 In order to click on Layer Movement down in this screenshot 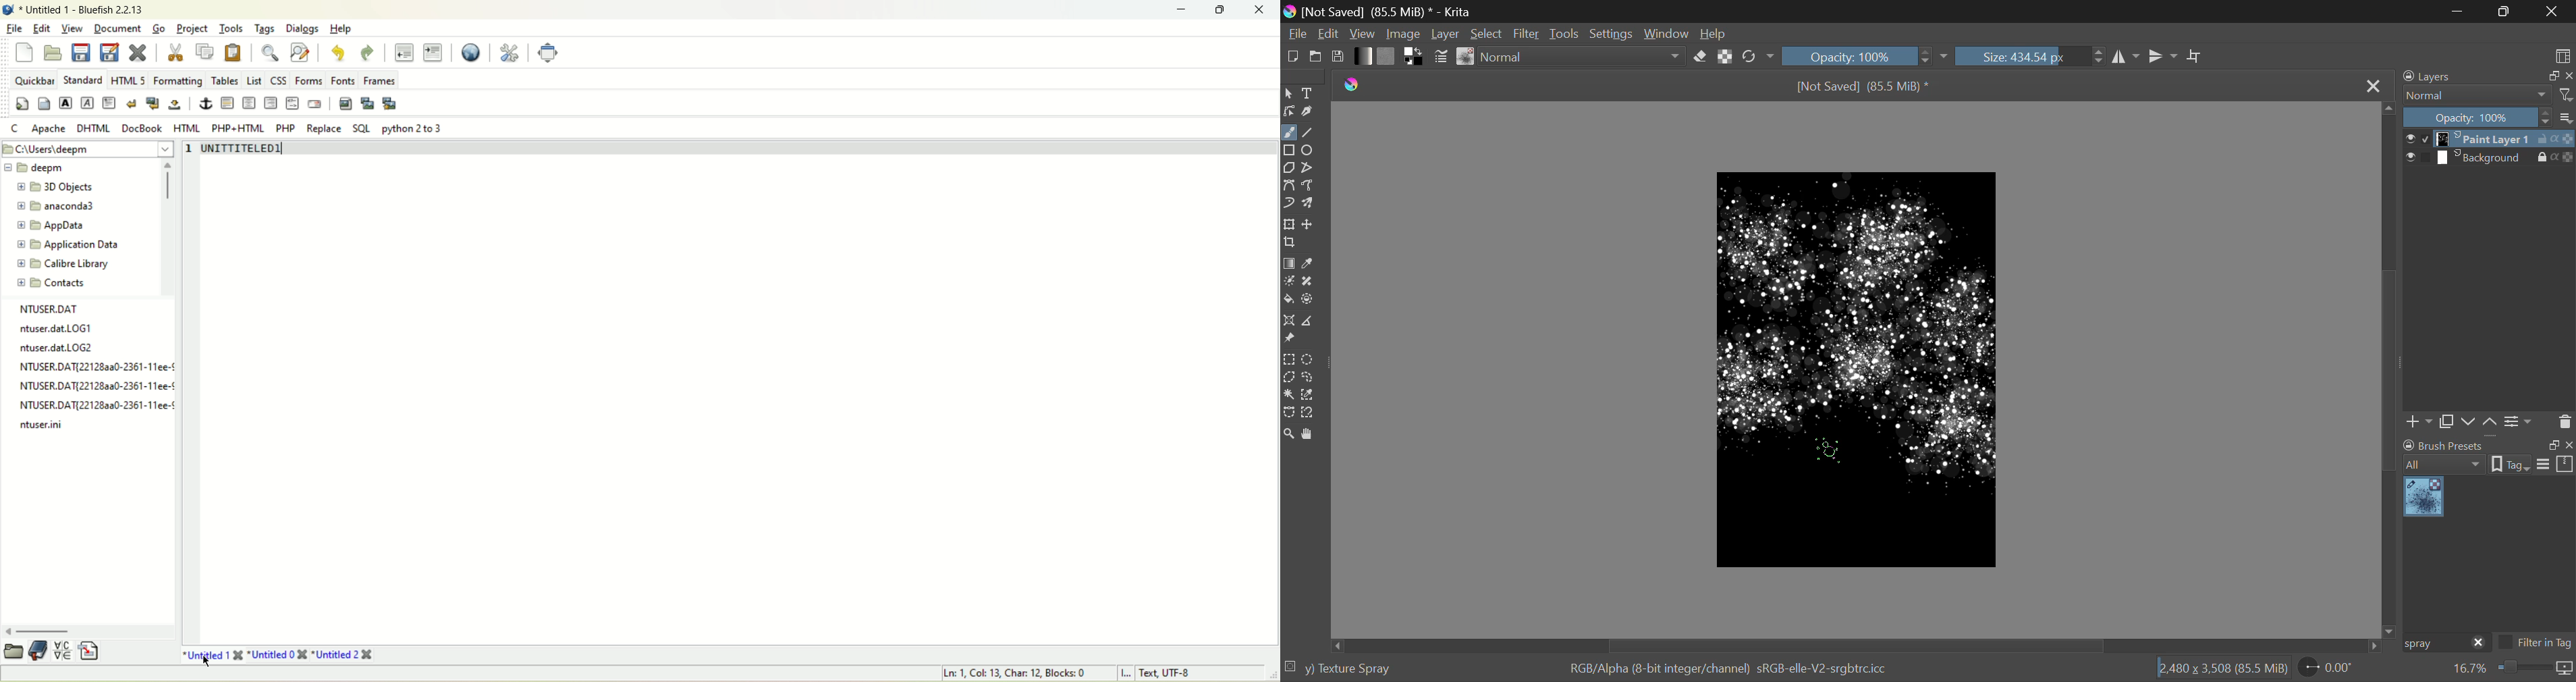, I will do `click(2469, 423)`.